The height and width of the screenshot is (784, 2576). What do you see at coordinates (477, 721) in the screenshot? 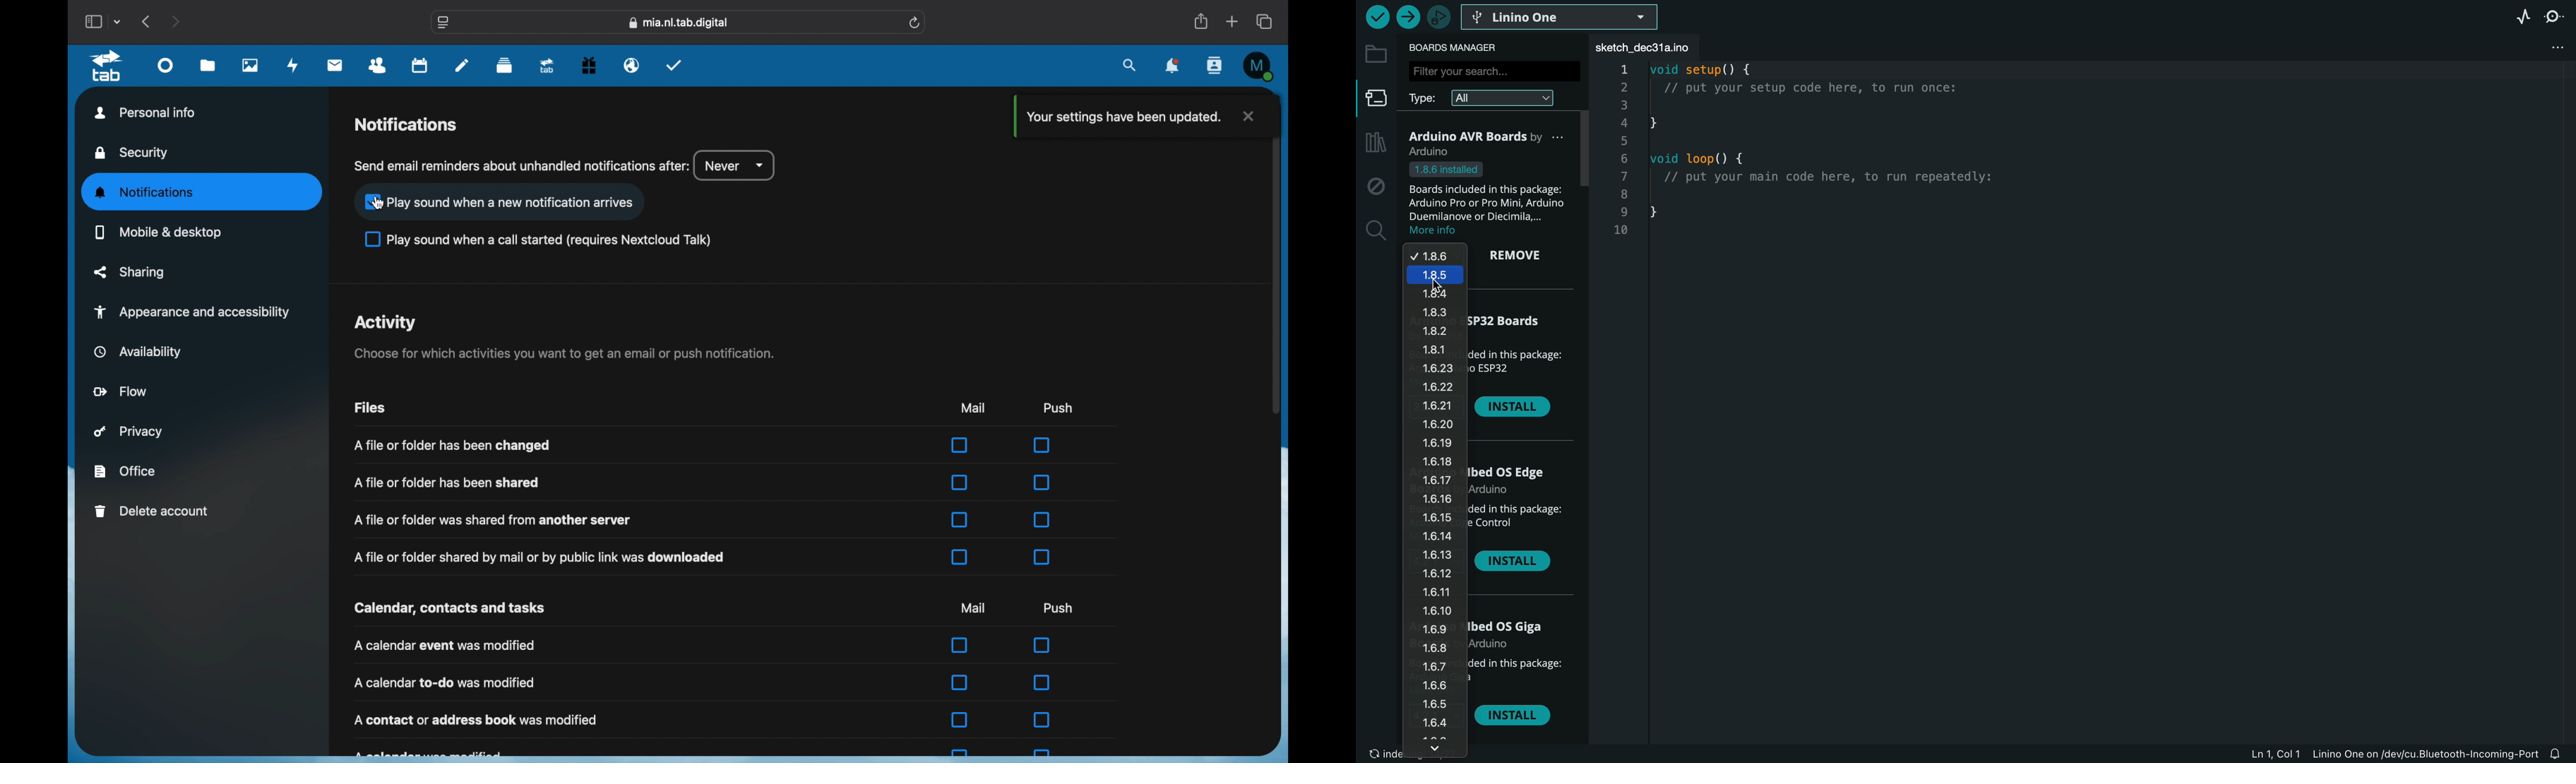
I see `info` at bounding box center [477, 721].